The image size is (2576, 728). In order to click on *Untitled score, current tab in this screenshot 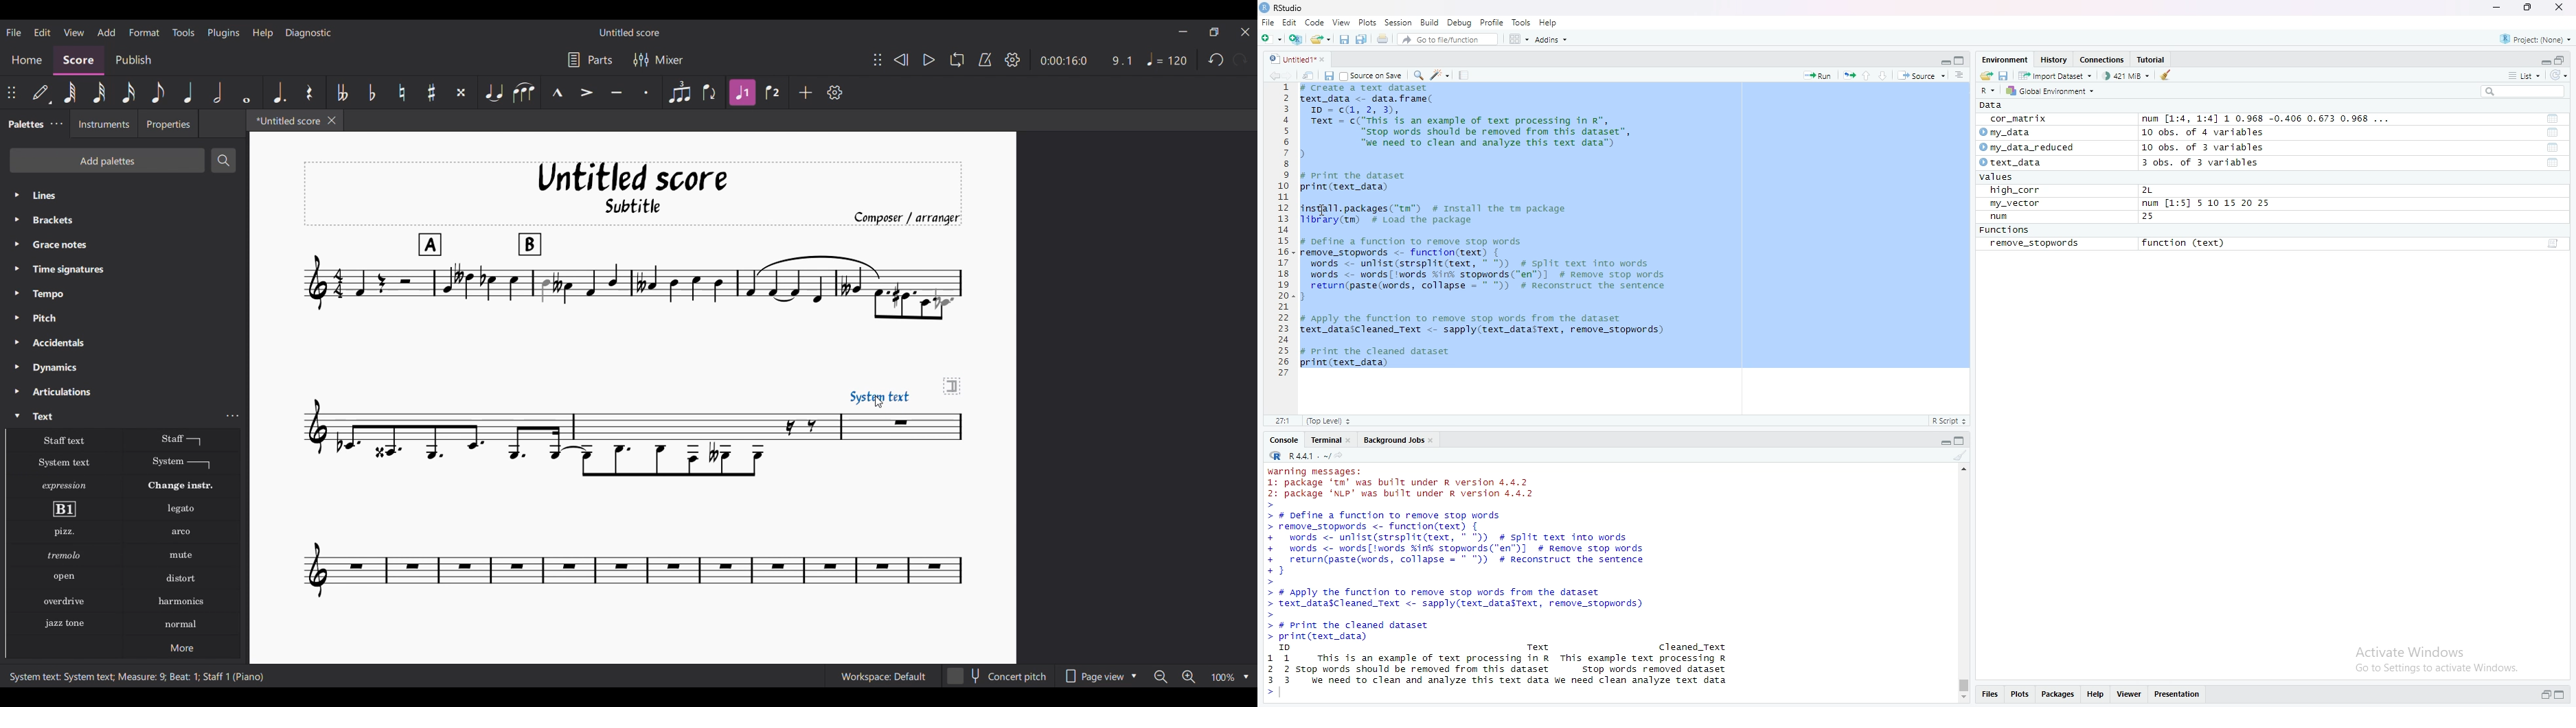, I will do `click(286, 120)`.